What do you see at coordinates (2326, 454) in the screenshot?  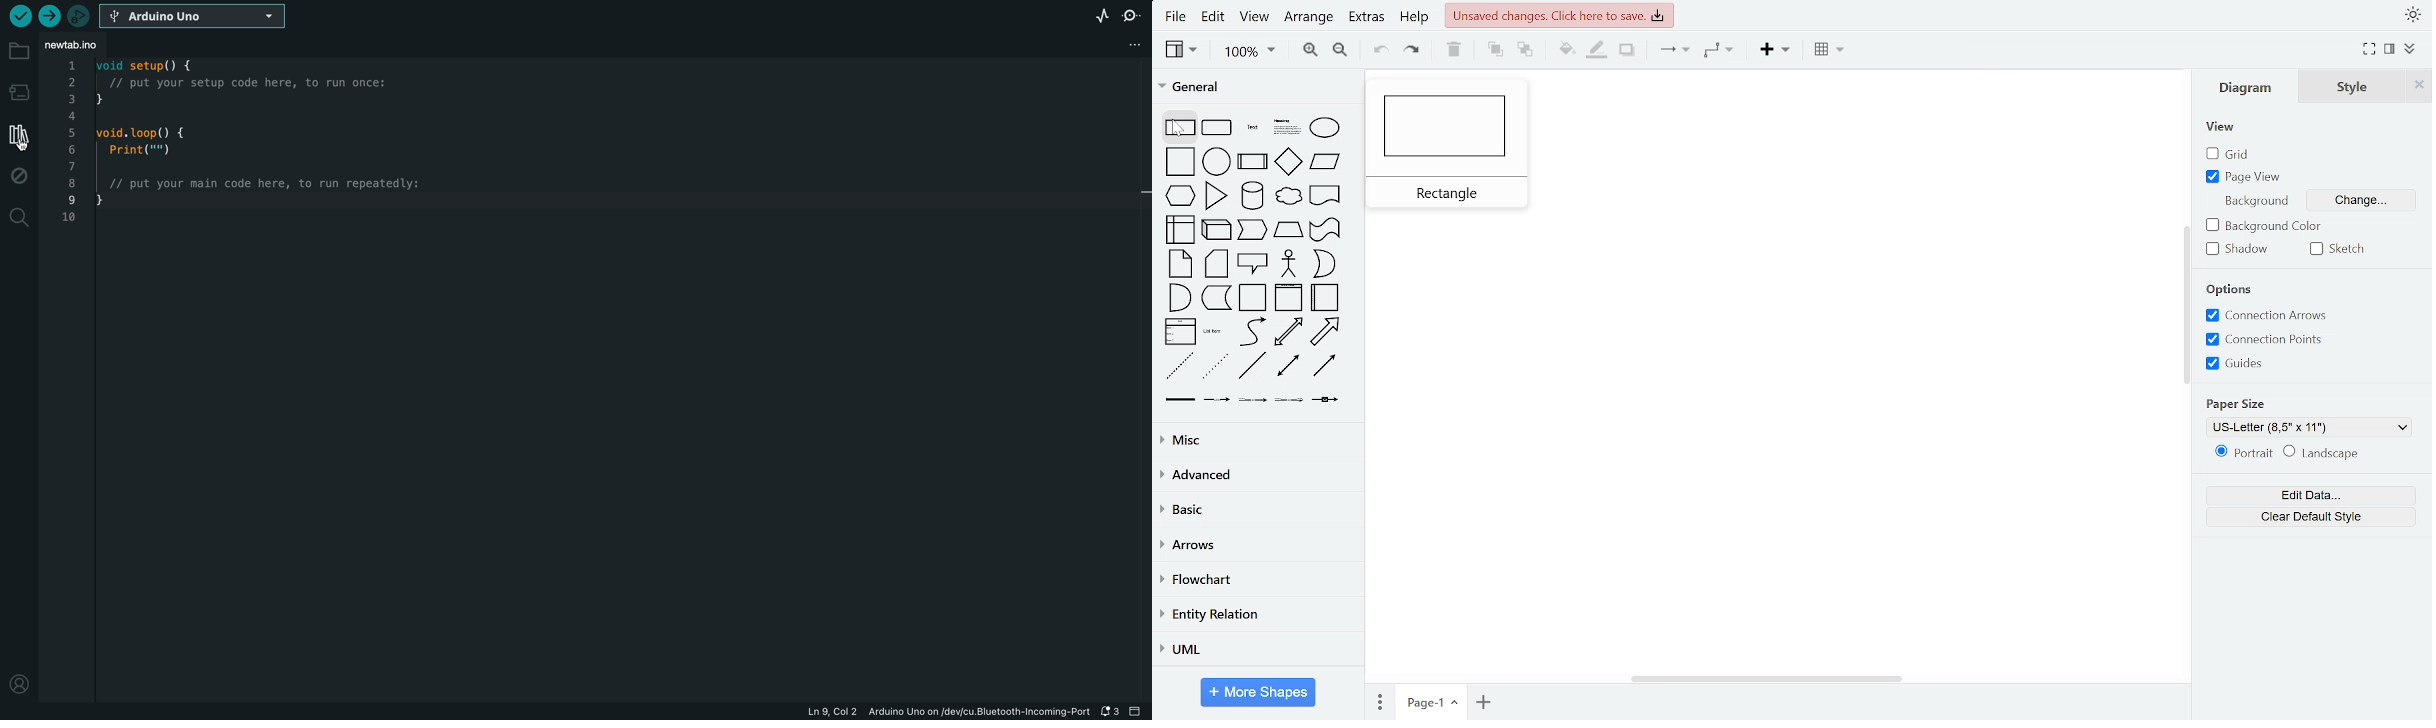 I see `landscape` at bounding box center [2326, 454].